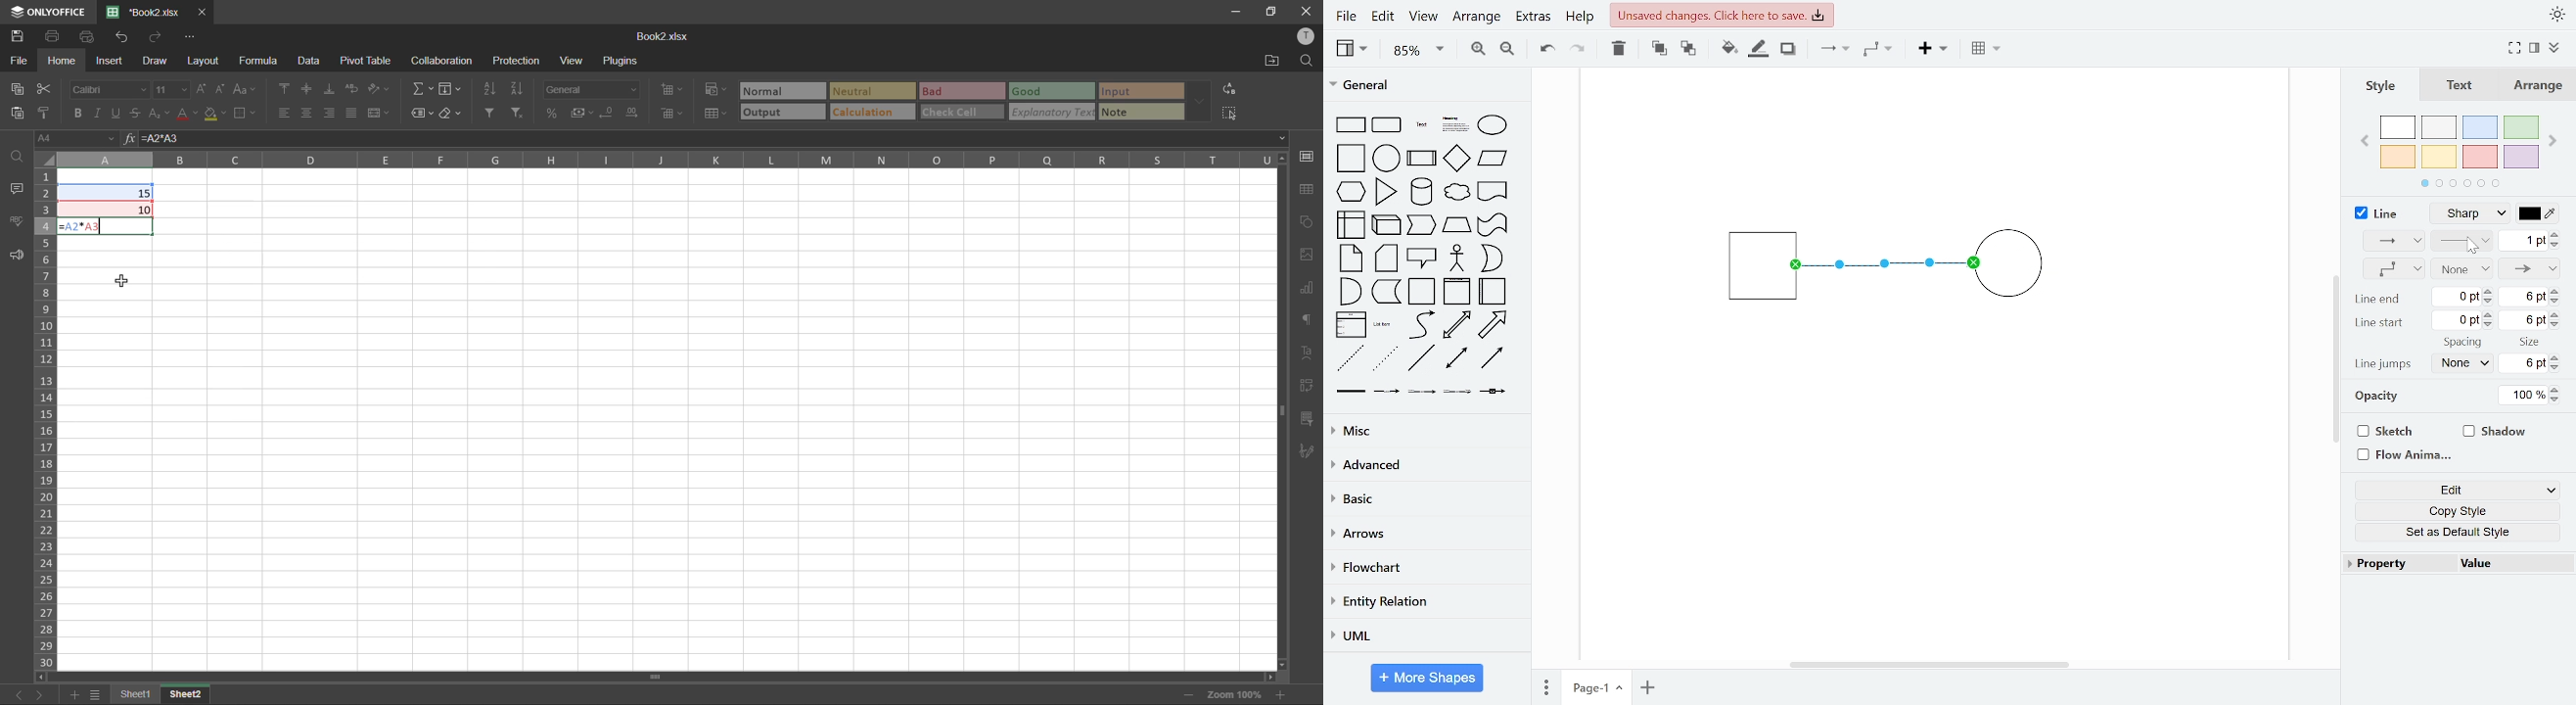 The image size is (2576, 728). What do you see at coordinates (150, 36) in the screenshot?
I see `redo` at bounding box center [150, 36].